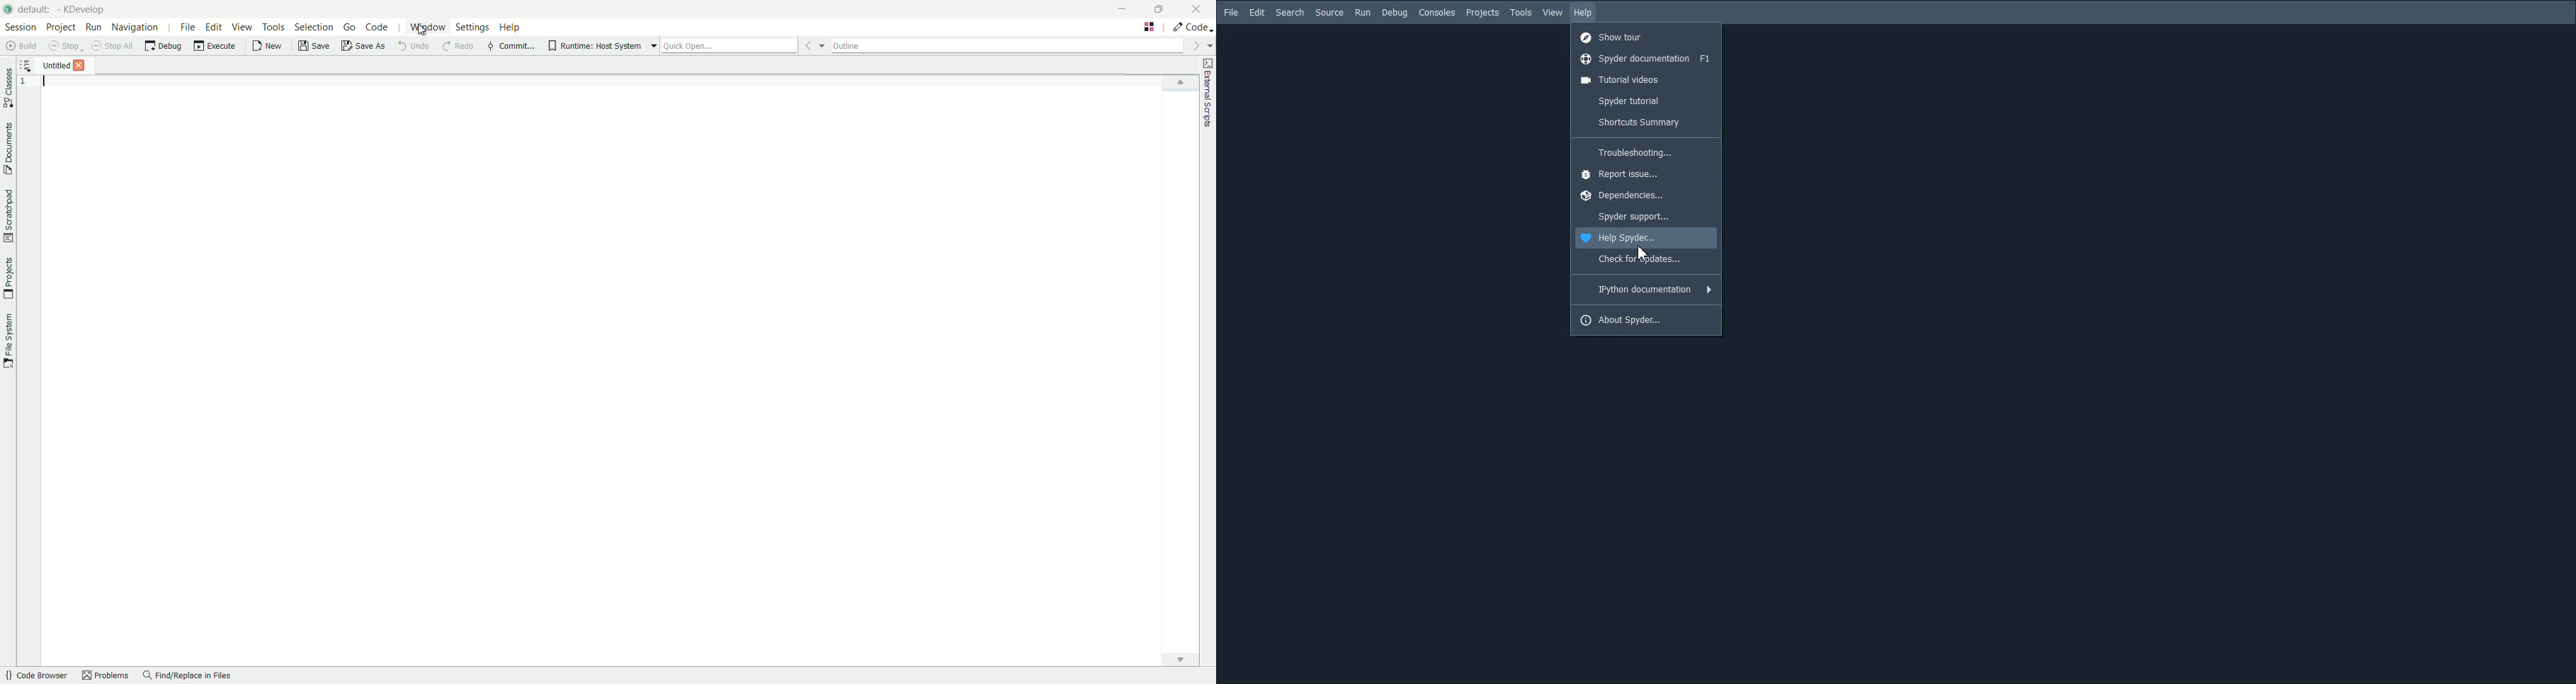  Describe the element at coordinates (1645, 59) in the screenshot. I see `Spyder documentation` at that location.